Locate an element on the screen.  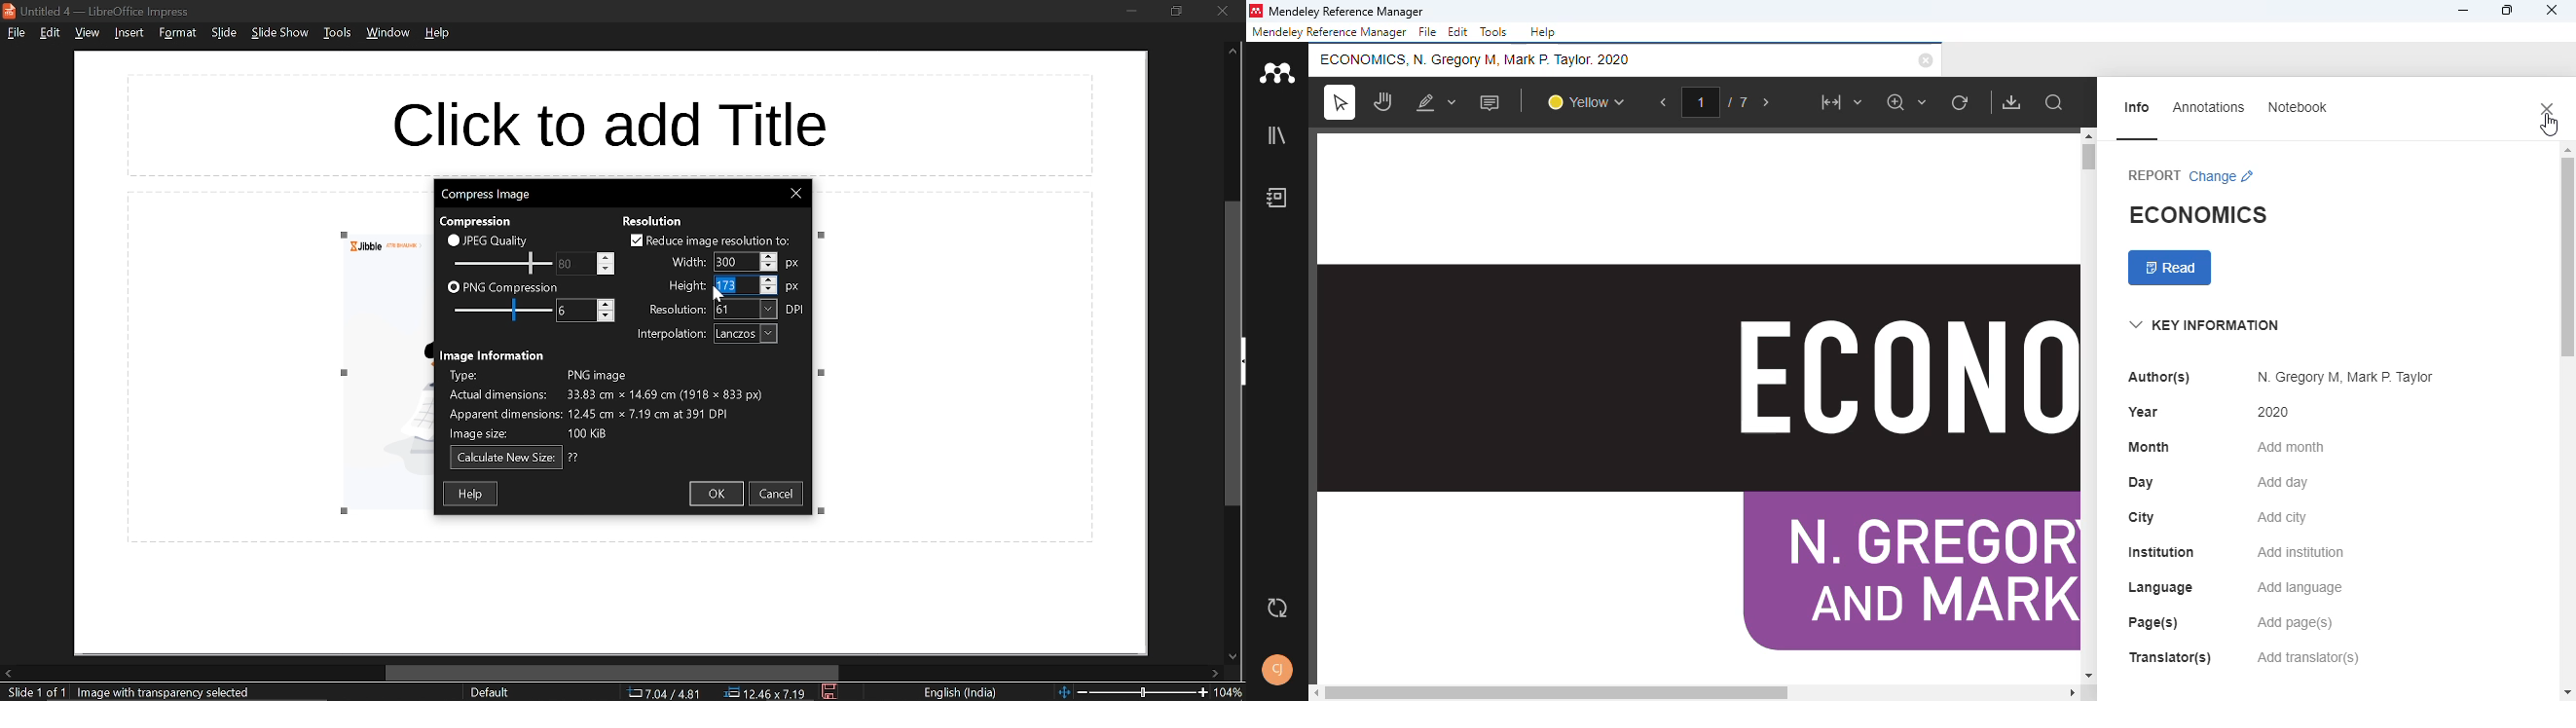
text is located at coordinates (653, 219).